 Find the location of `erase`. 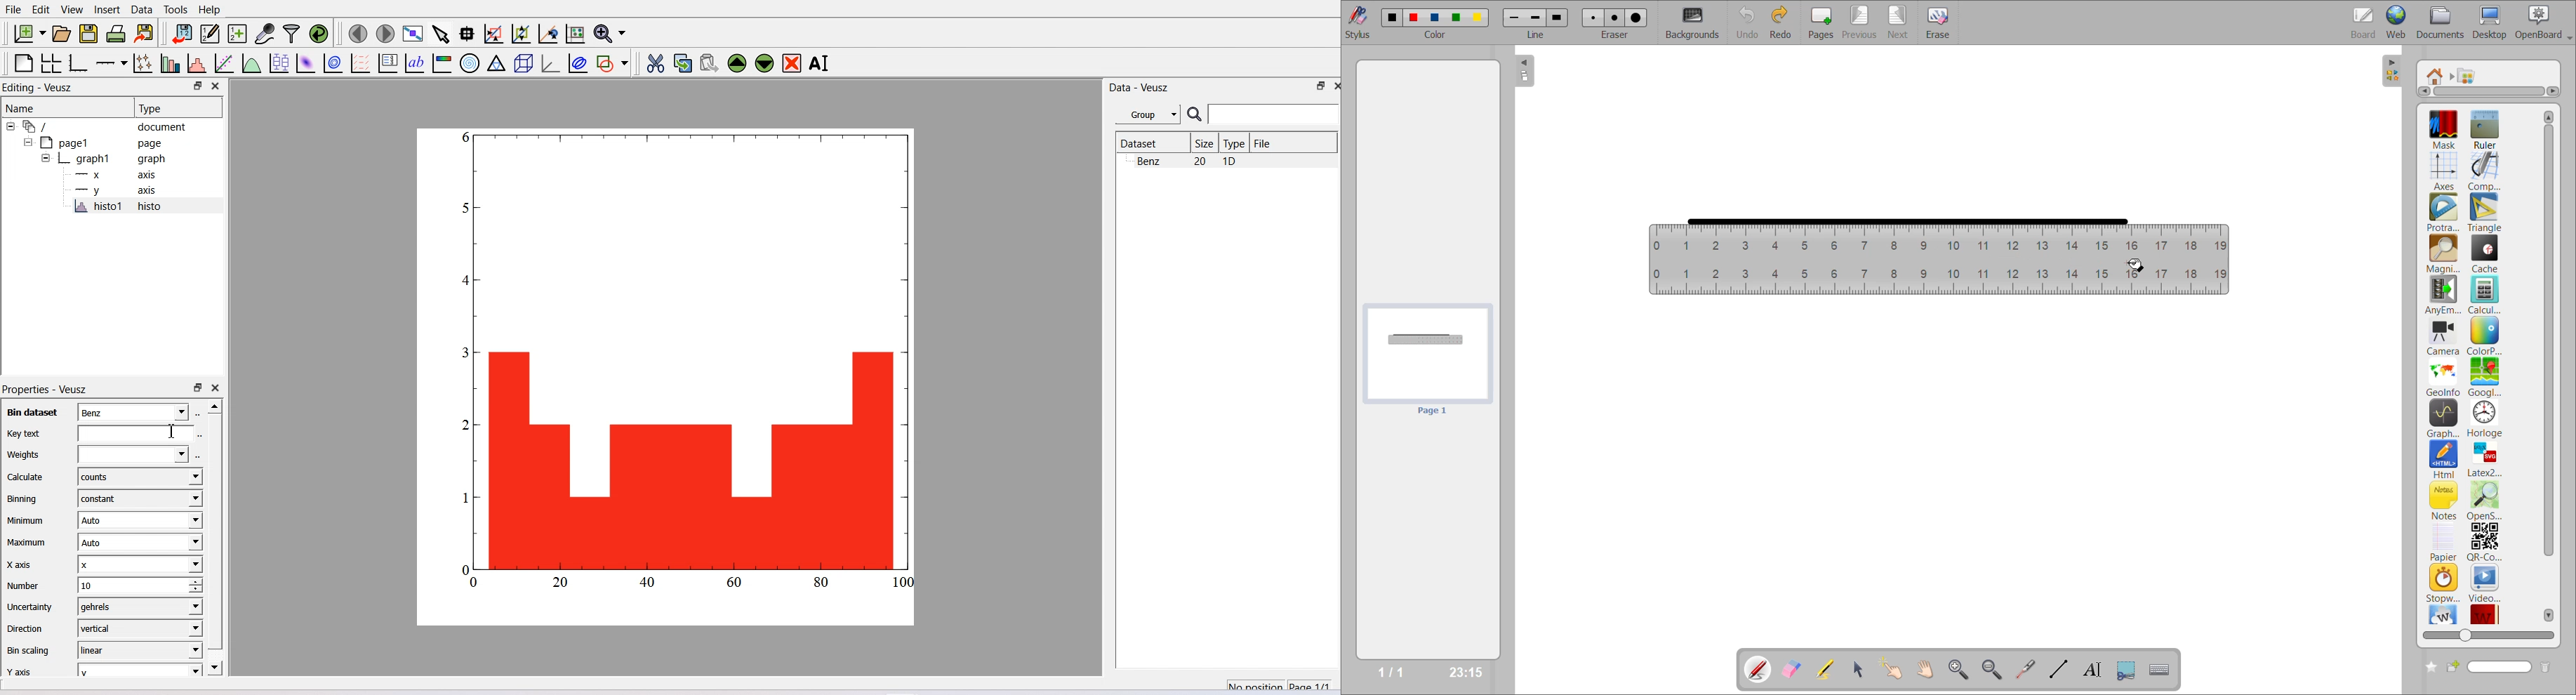

erase is located at coordinates (1943, 23).